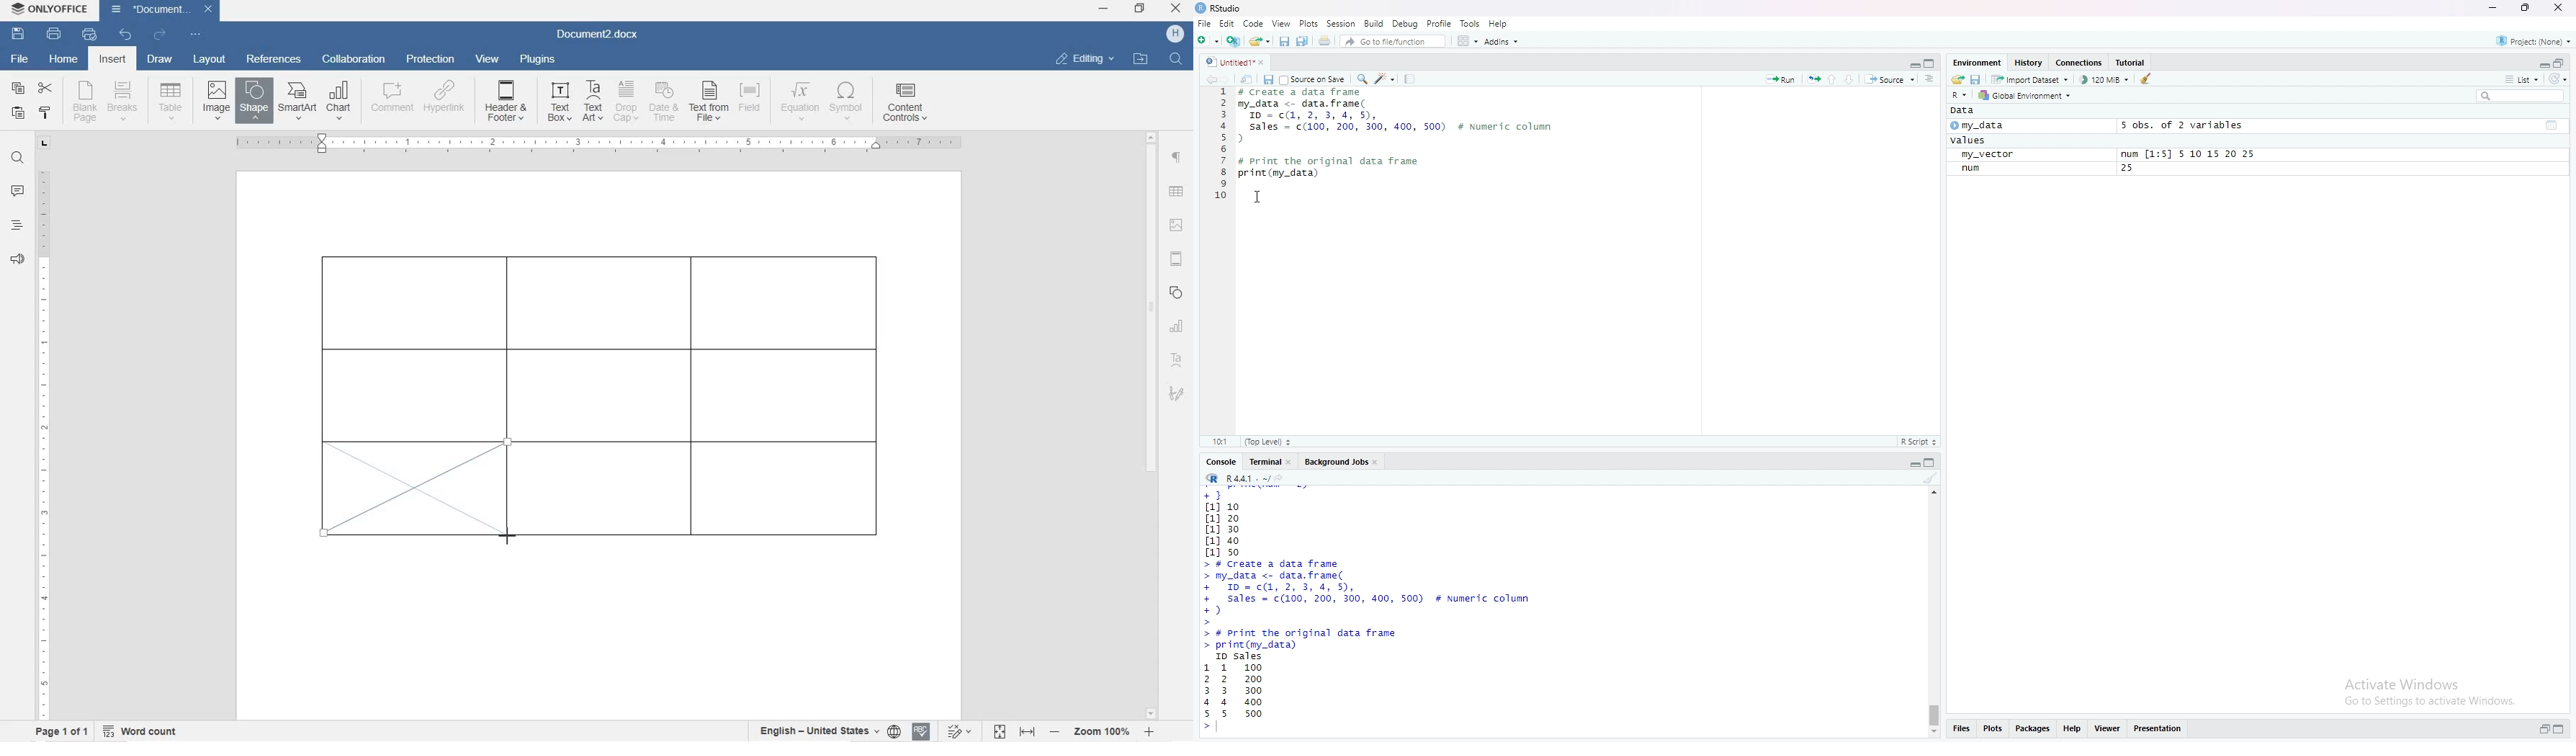 The image size is (2576, 756). What do you see at coordinates (90, 34) in the screenshot?
I see `quick print` at bounding box center [90, 34].